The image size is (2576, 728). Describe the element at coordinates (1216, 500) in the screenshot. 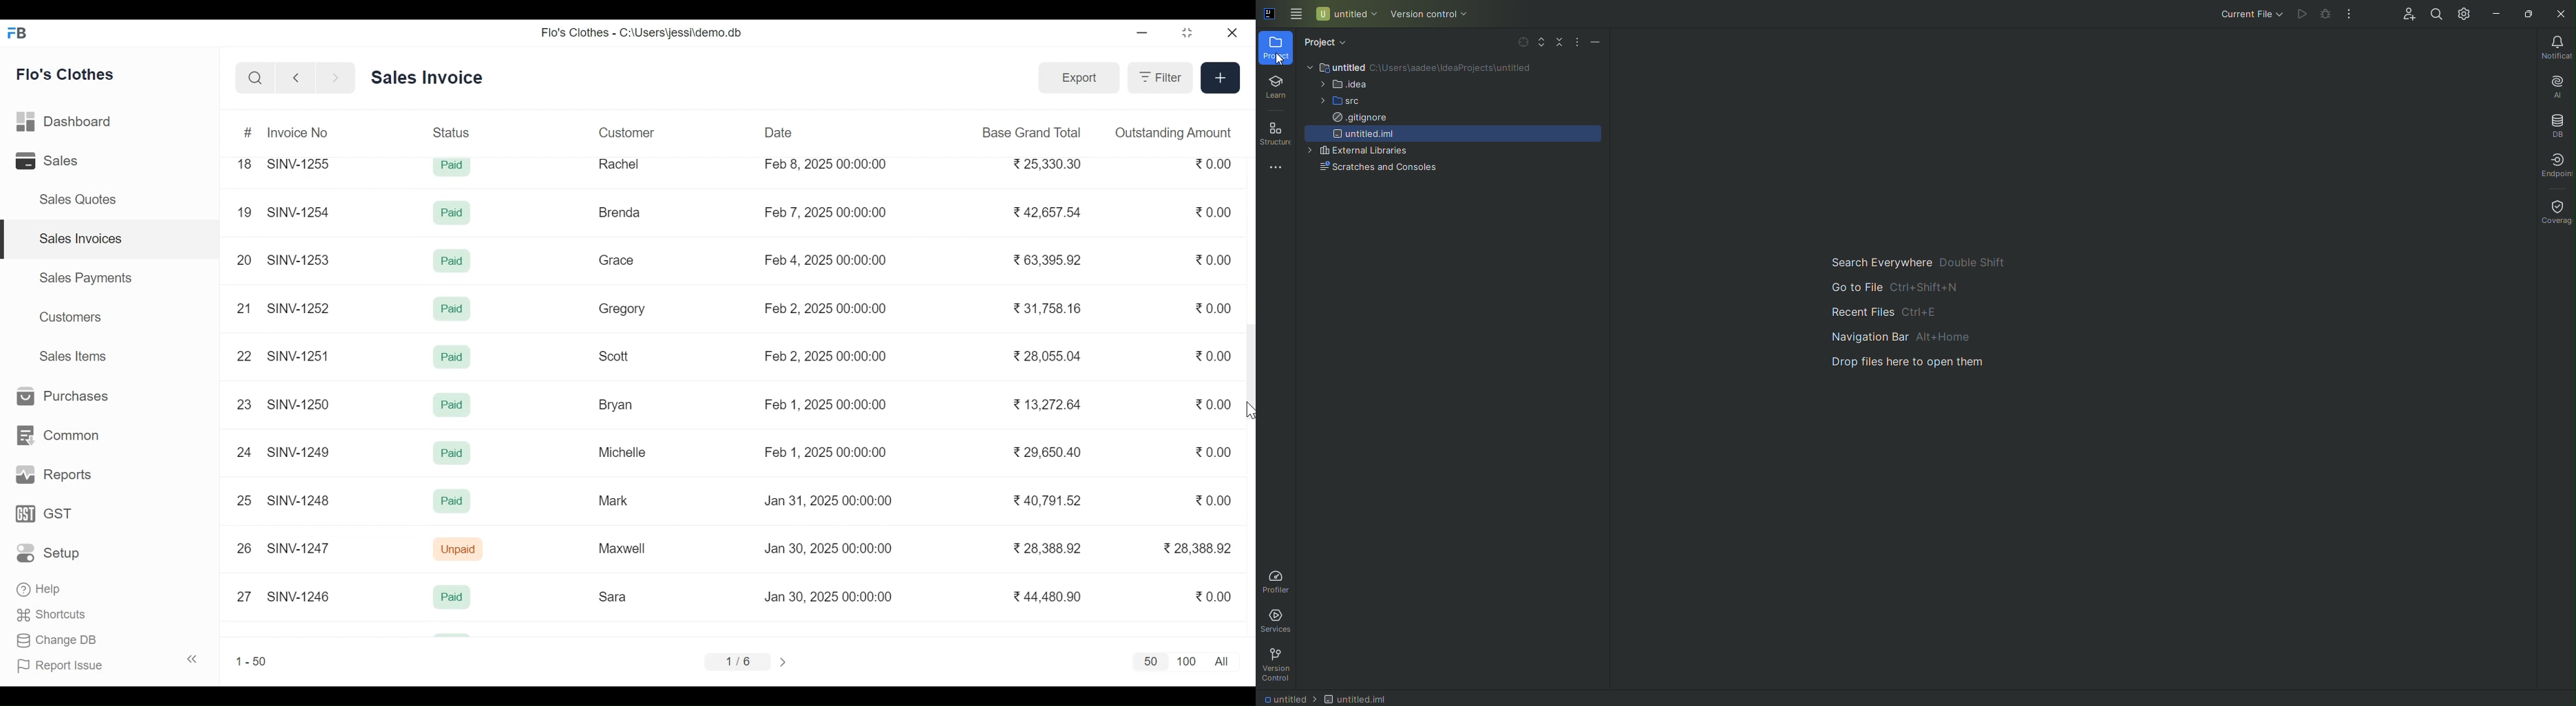

I see `0.00` at that location.